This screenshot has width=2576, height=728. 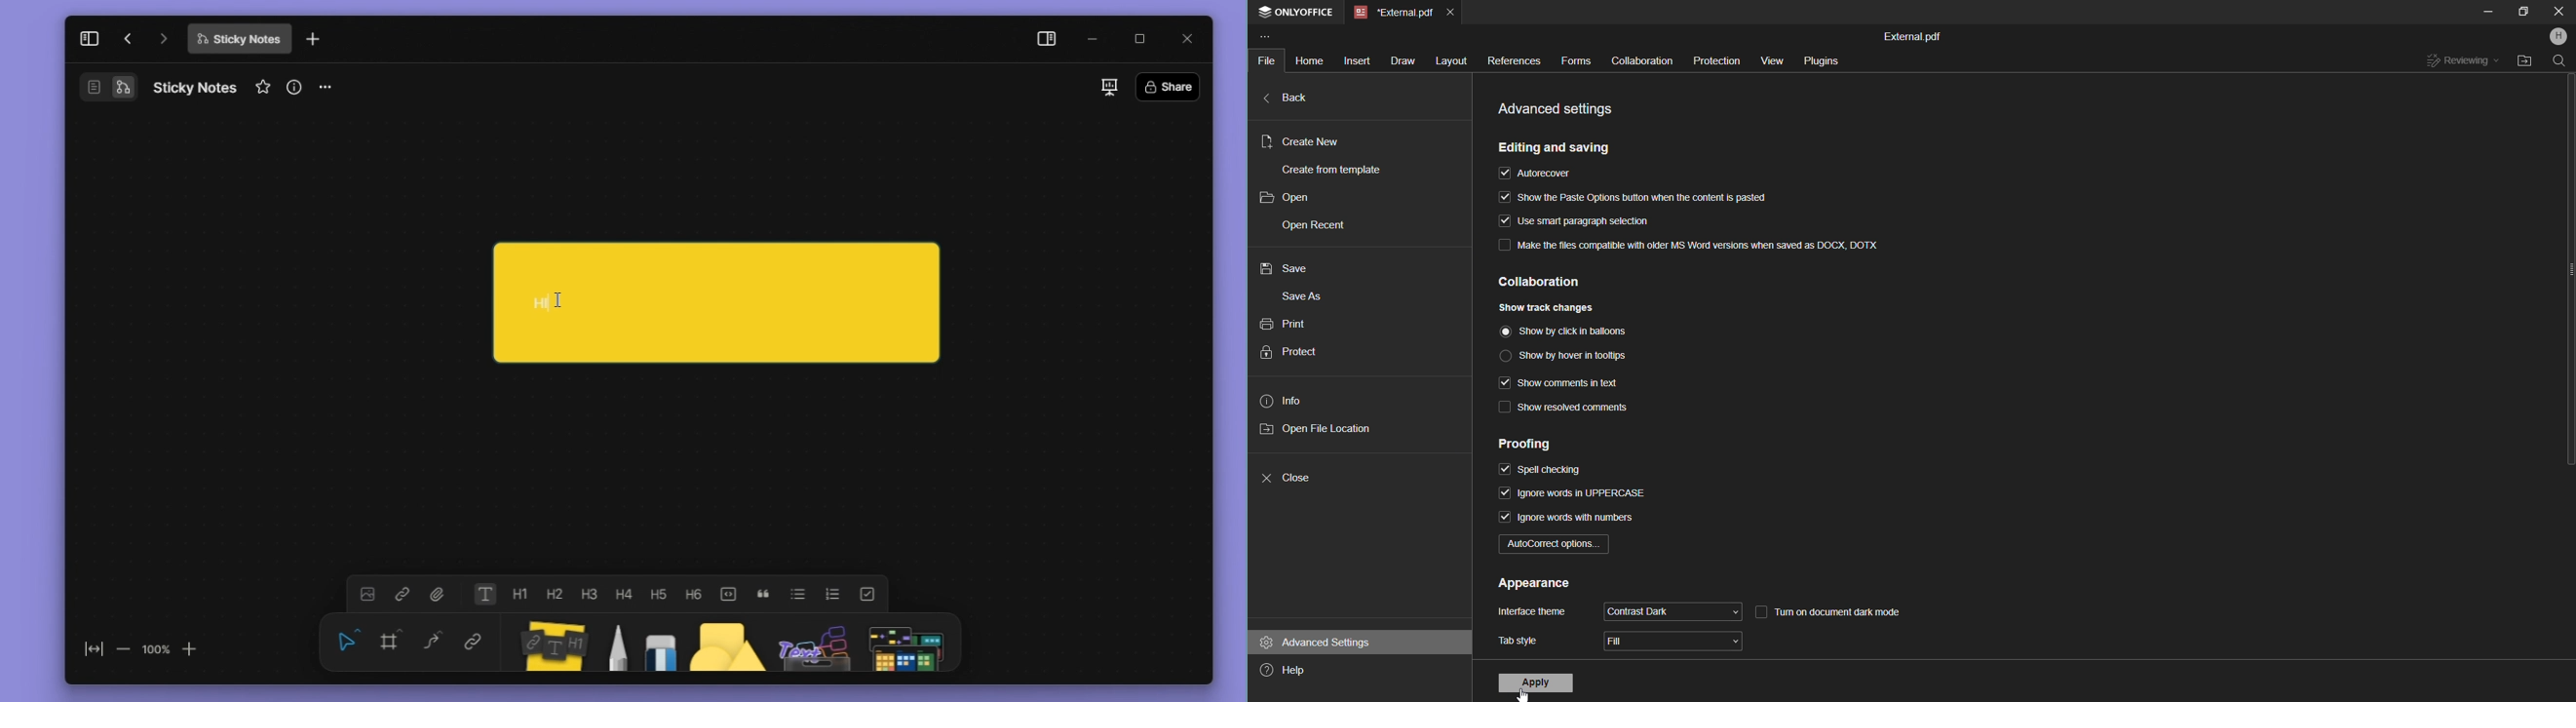 I want to click on Close Current tab, so click(x=1451, y=10).